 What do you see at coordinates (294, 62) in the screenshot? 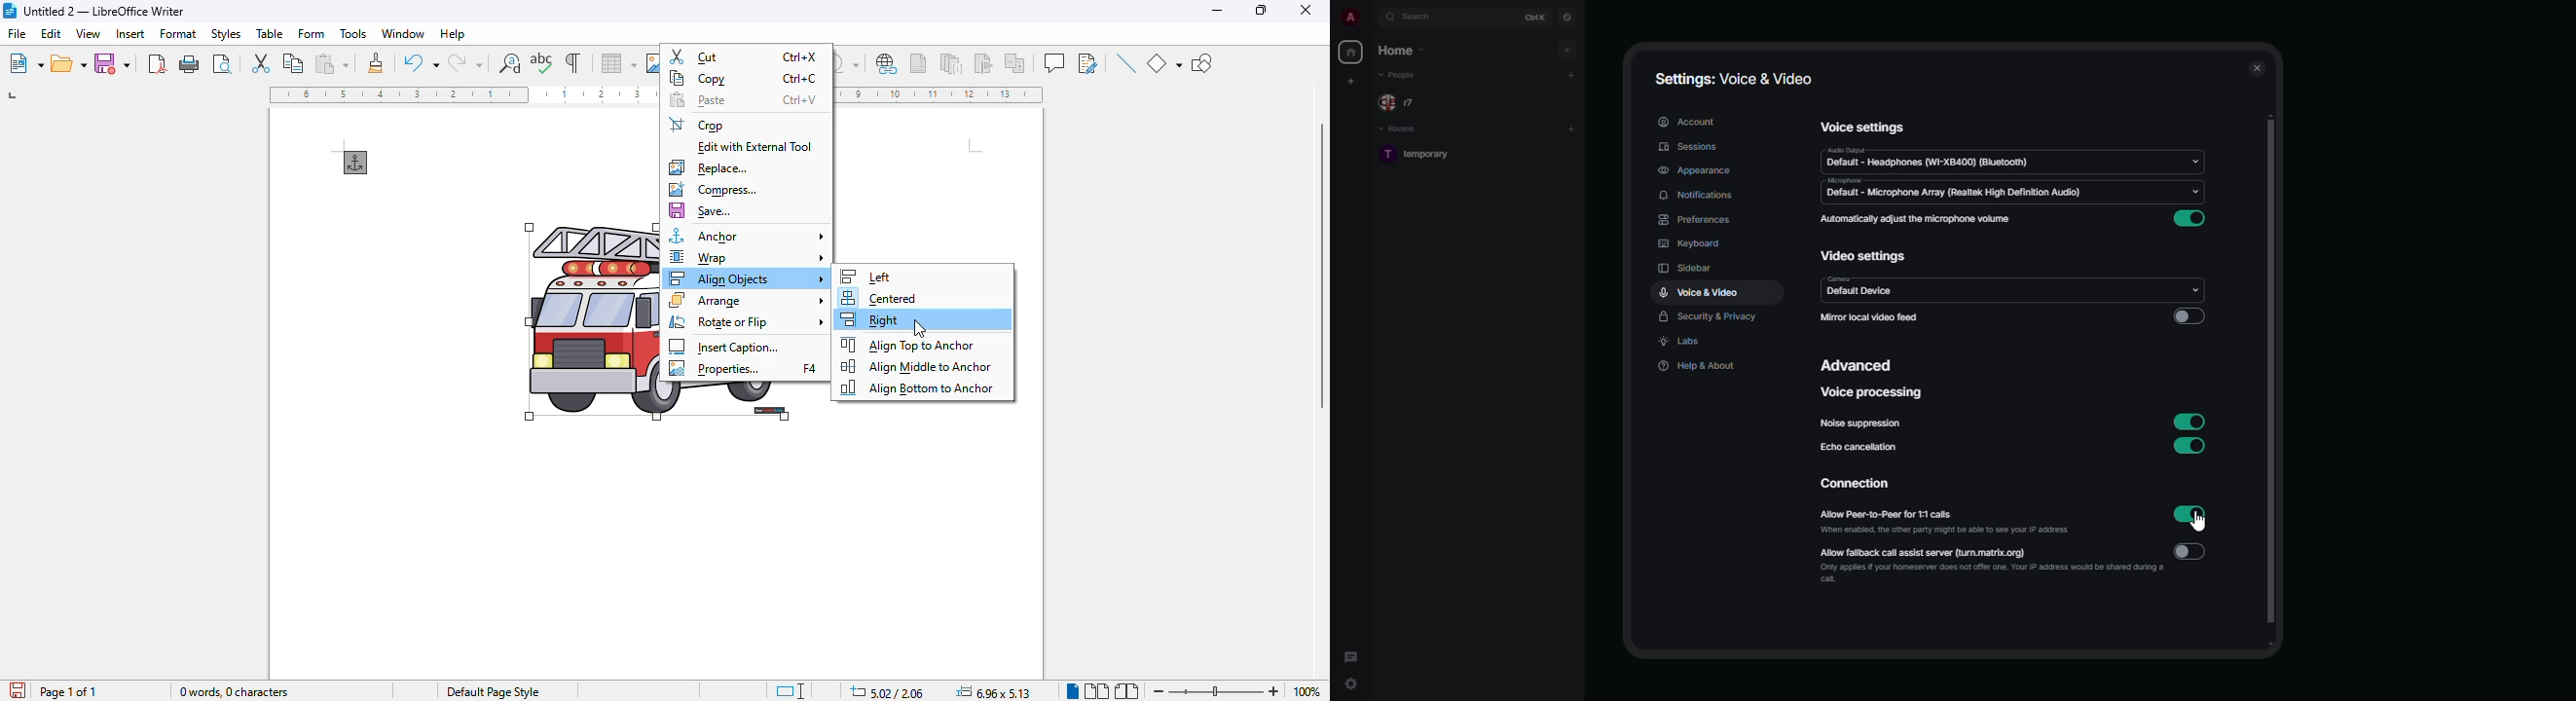
I see `copy` at bounding box center [294, 62].